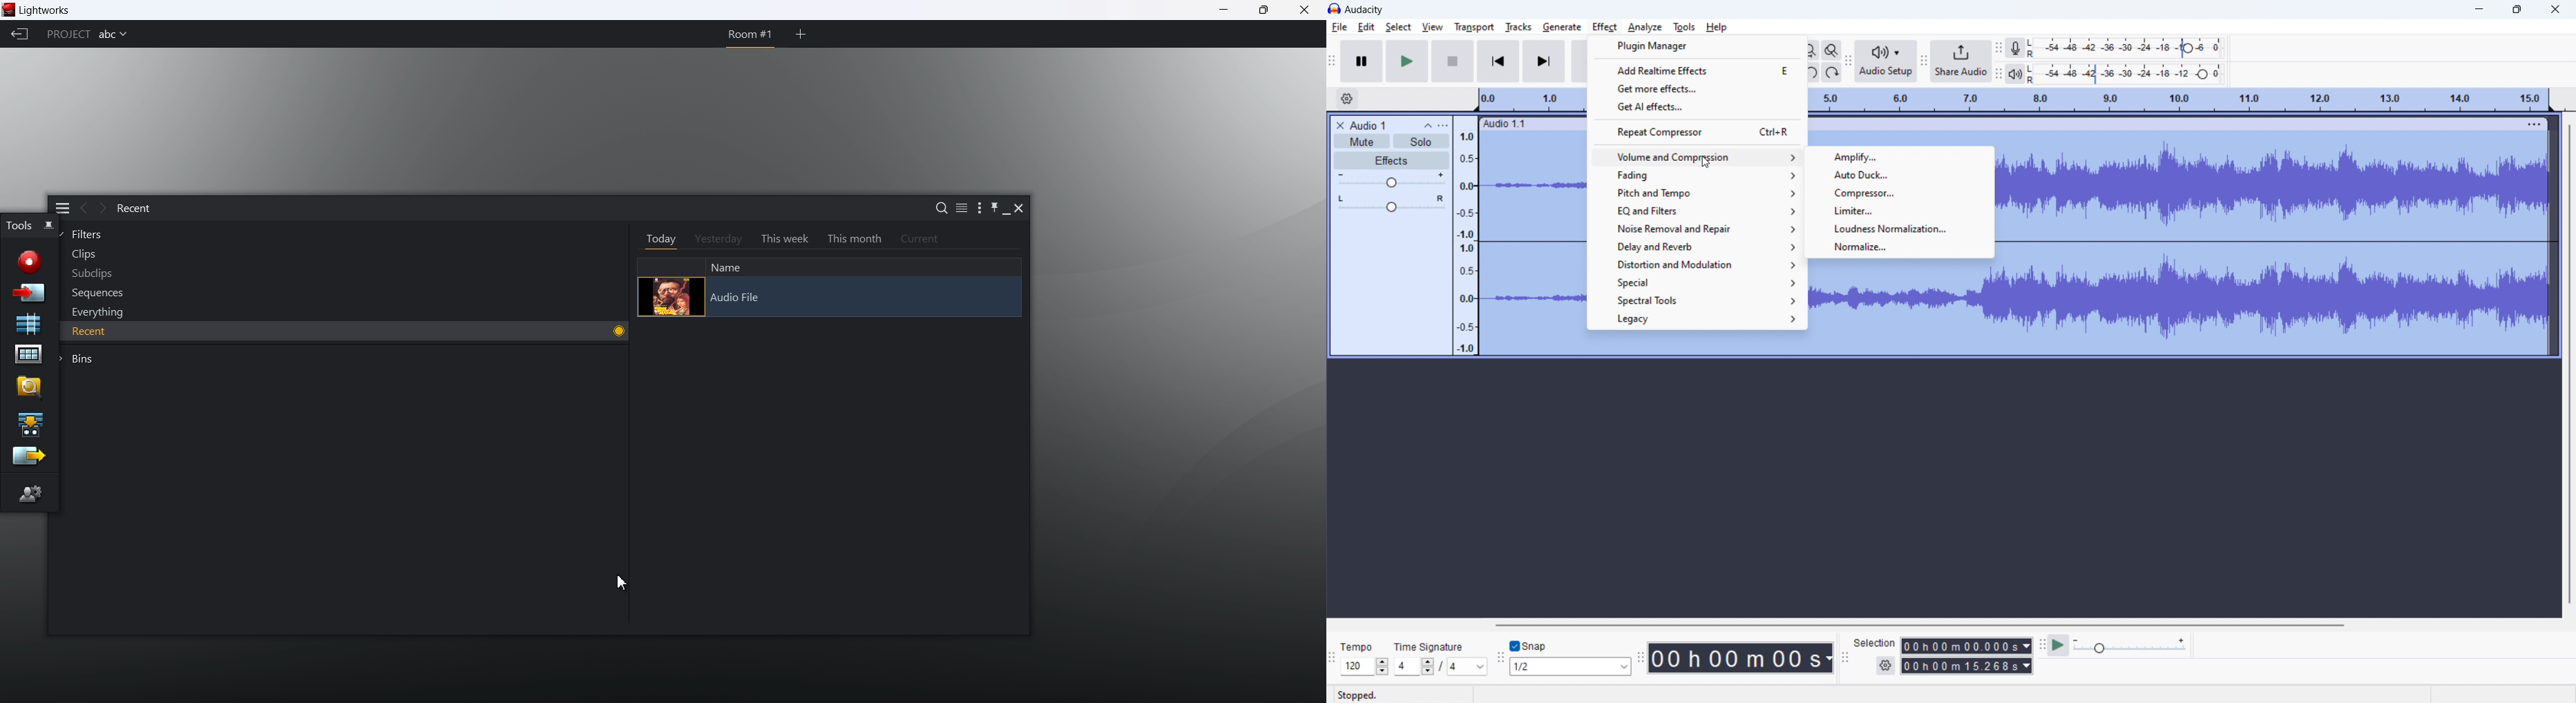 Image resolution: width=2576 pixels, height=728 pixels. What do you see at coordinates (1644, 28) in the screenshot?
I see `analyze` at bounding box center [1644, 28].